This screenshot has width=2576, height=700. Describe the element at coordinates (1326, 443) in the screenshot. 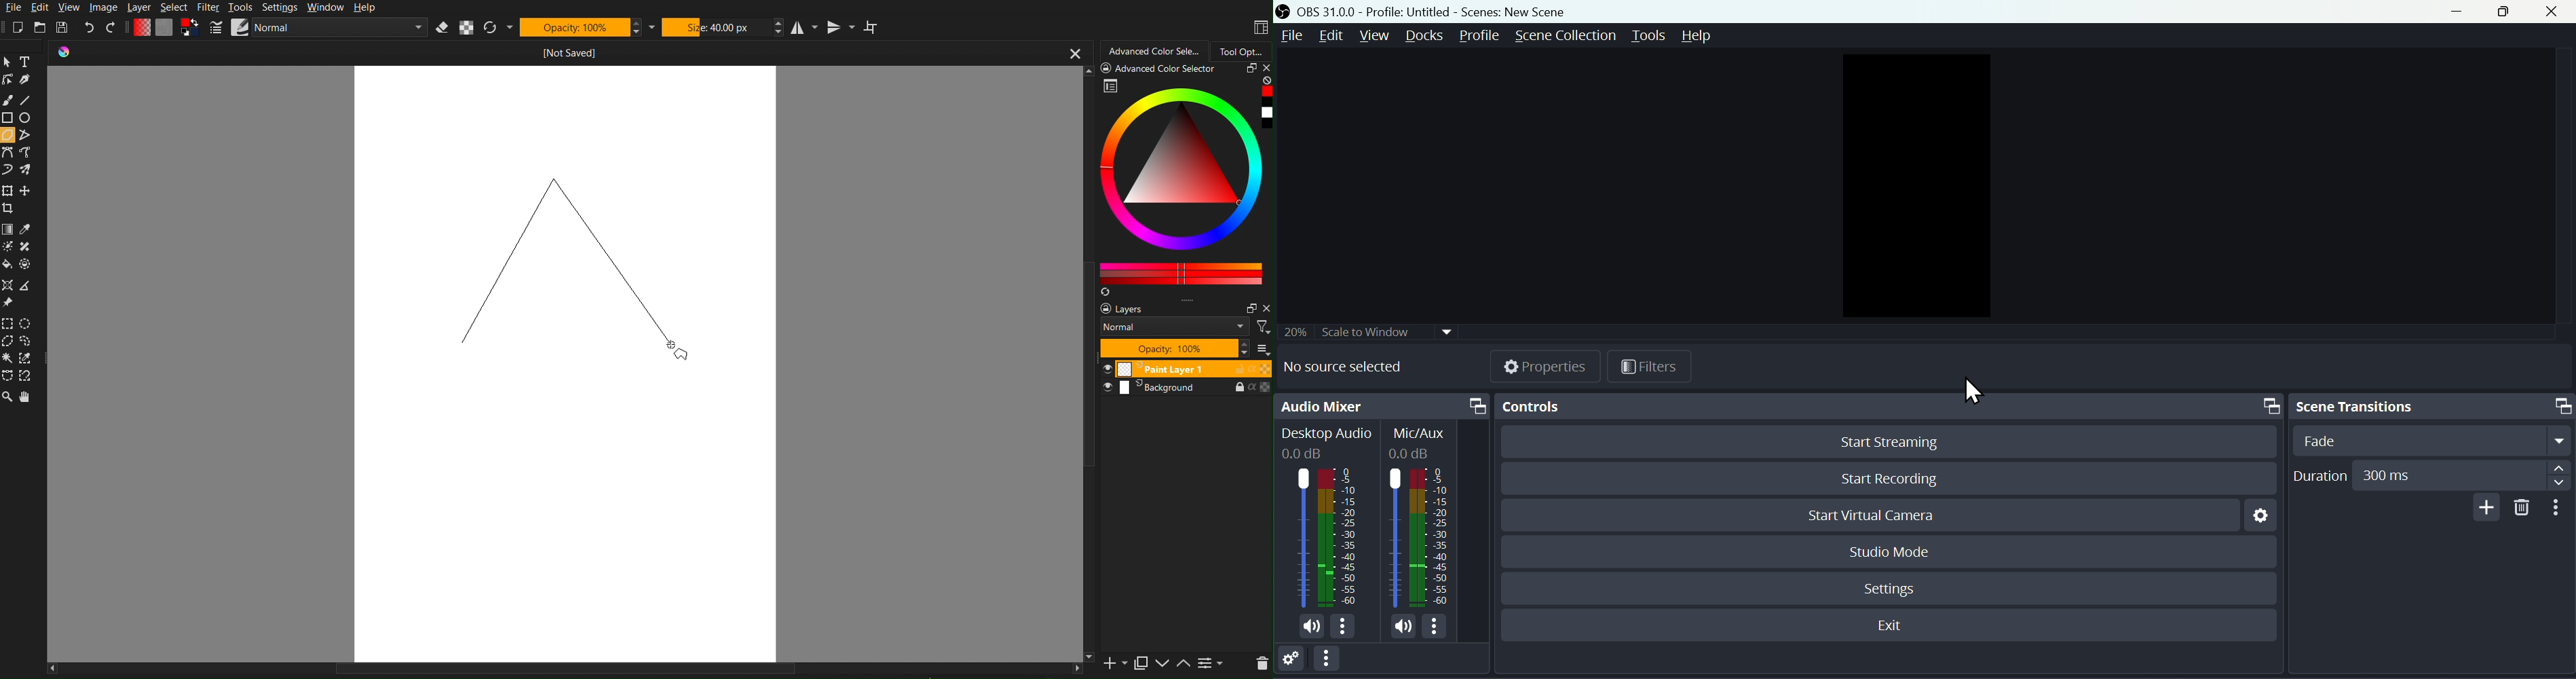

I see `Desktop Audio` at that location.